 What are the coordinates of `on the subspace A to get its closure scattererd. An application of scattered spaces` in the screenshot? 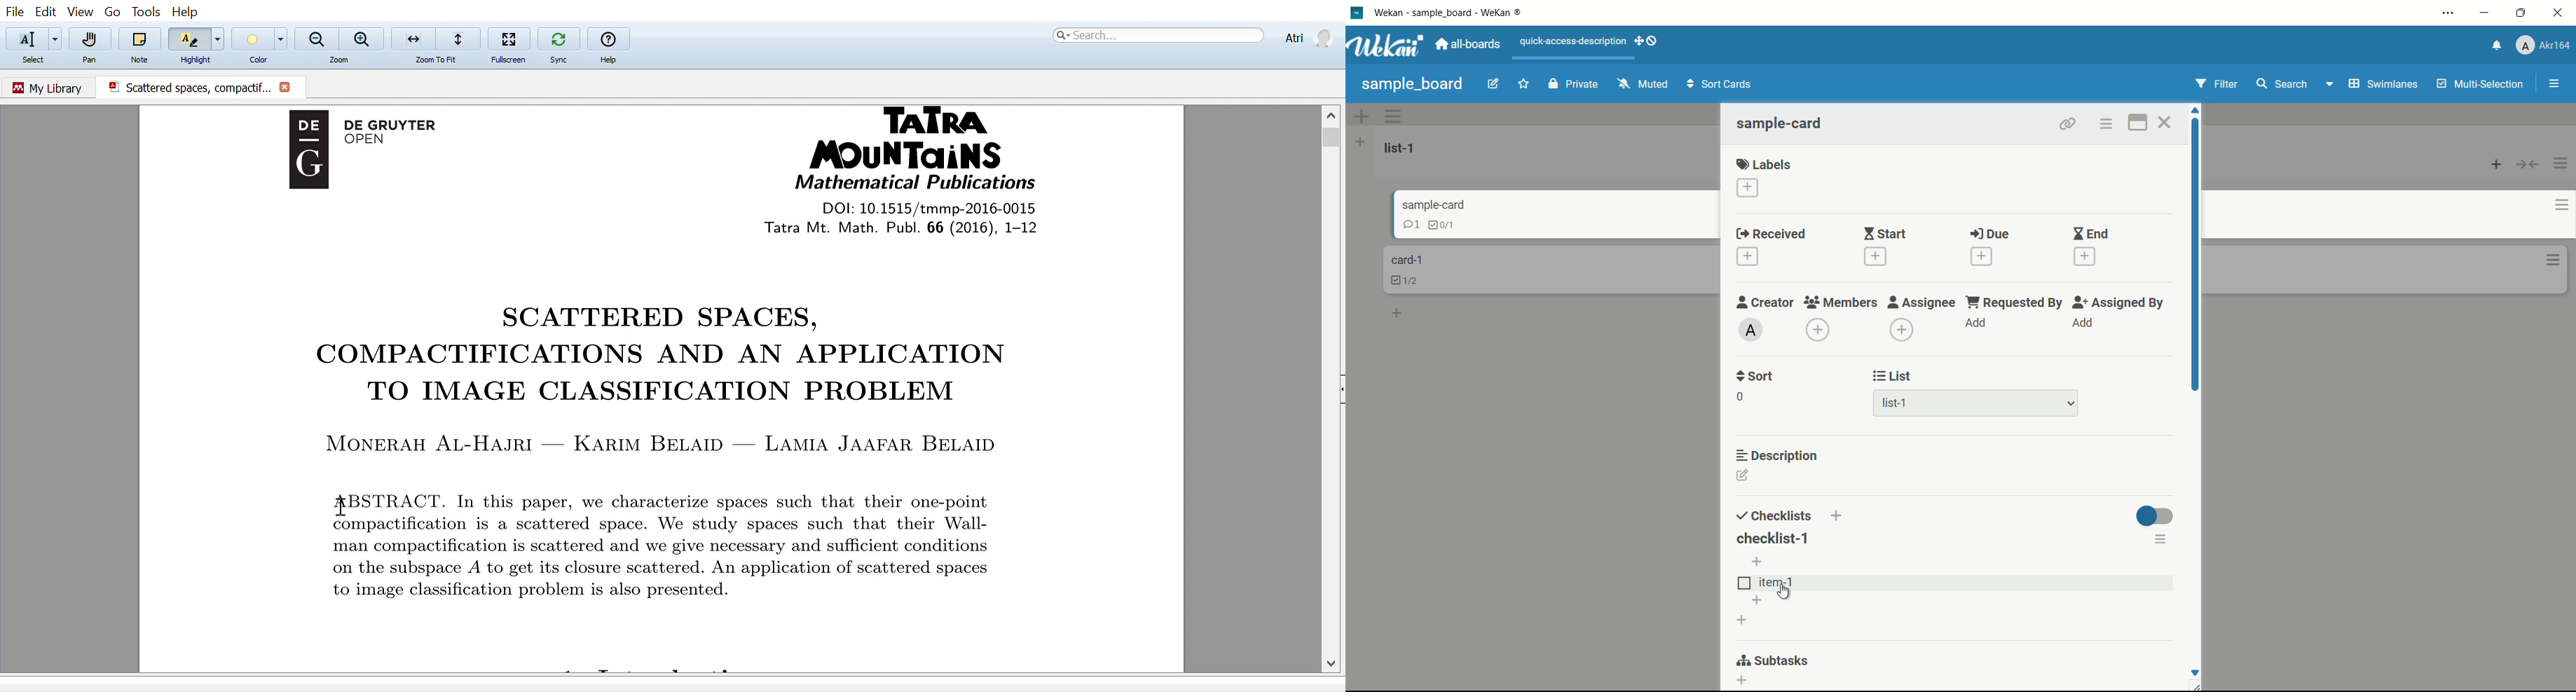 It's located at (680, 568).